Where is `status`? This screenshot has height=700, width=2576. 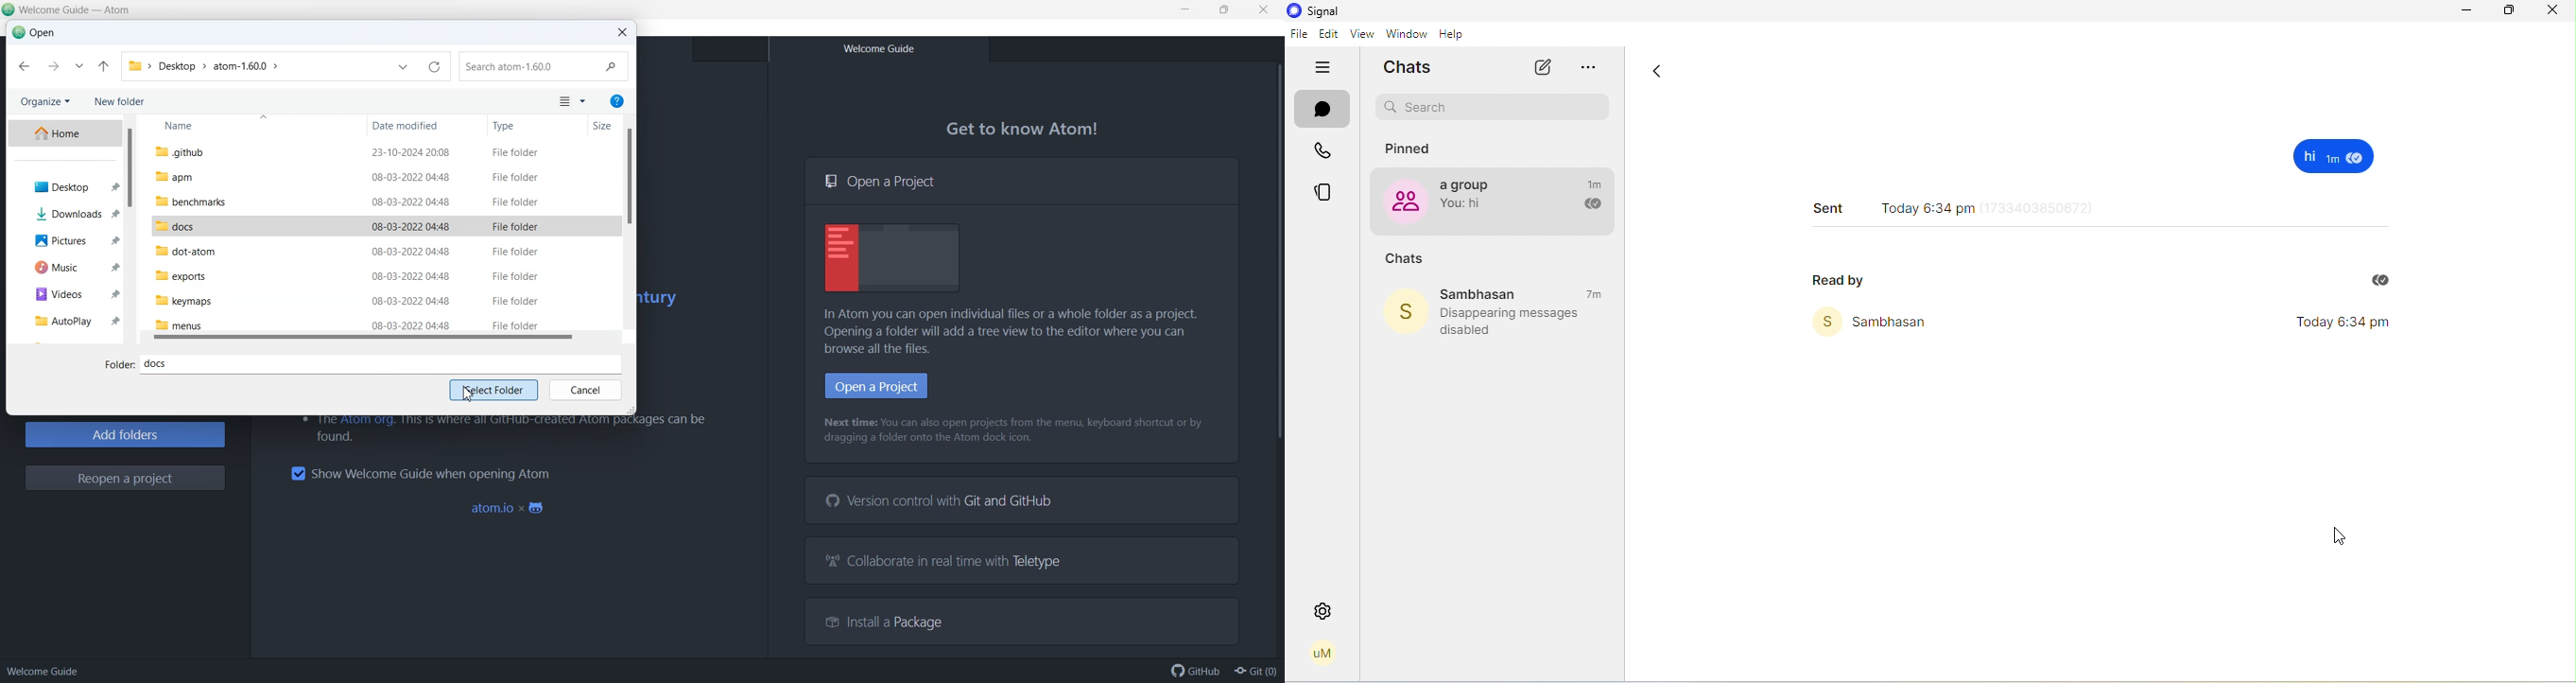 status is located at coordinates (1326, 193).